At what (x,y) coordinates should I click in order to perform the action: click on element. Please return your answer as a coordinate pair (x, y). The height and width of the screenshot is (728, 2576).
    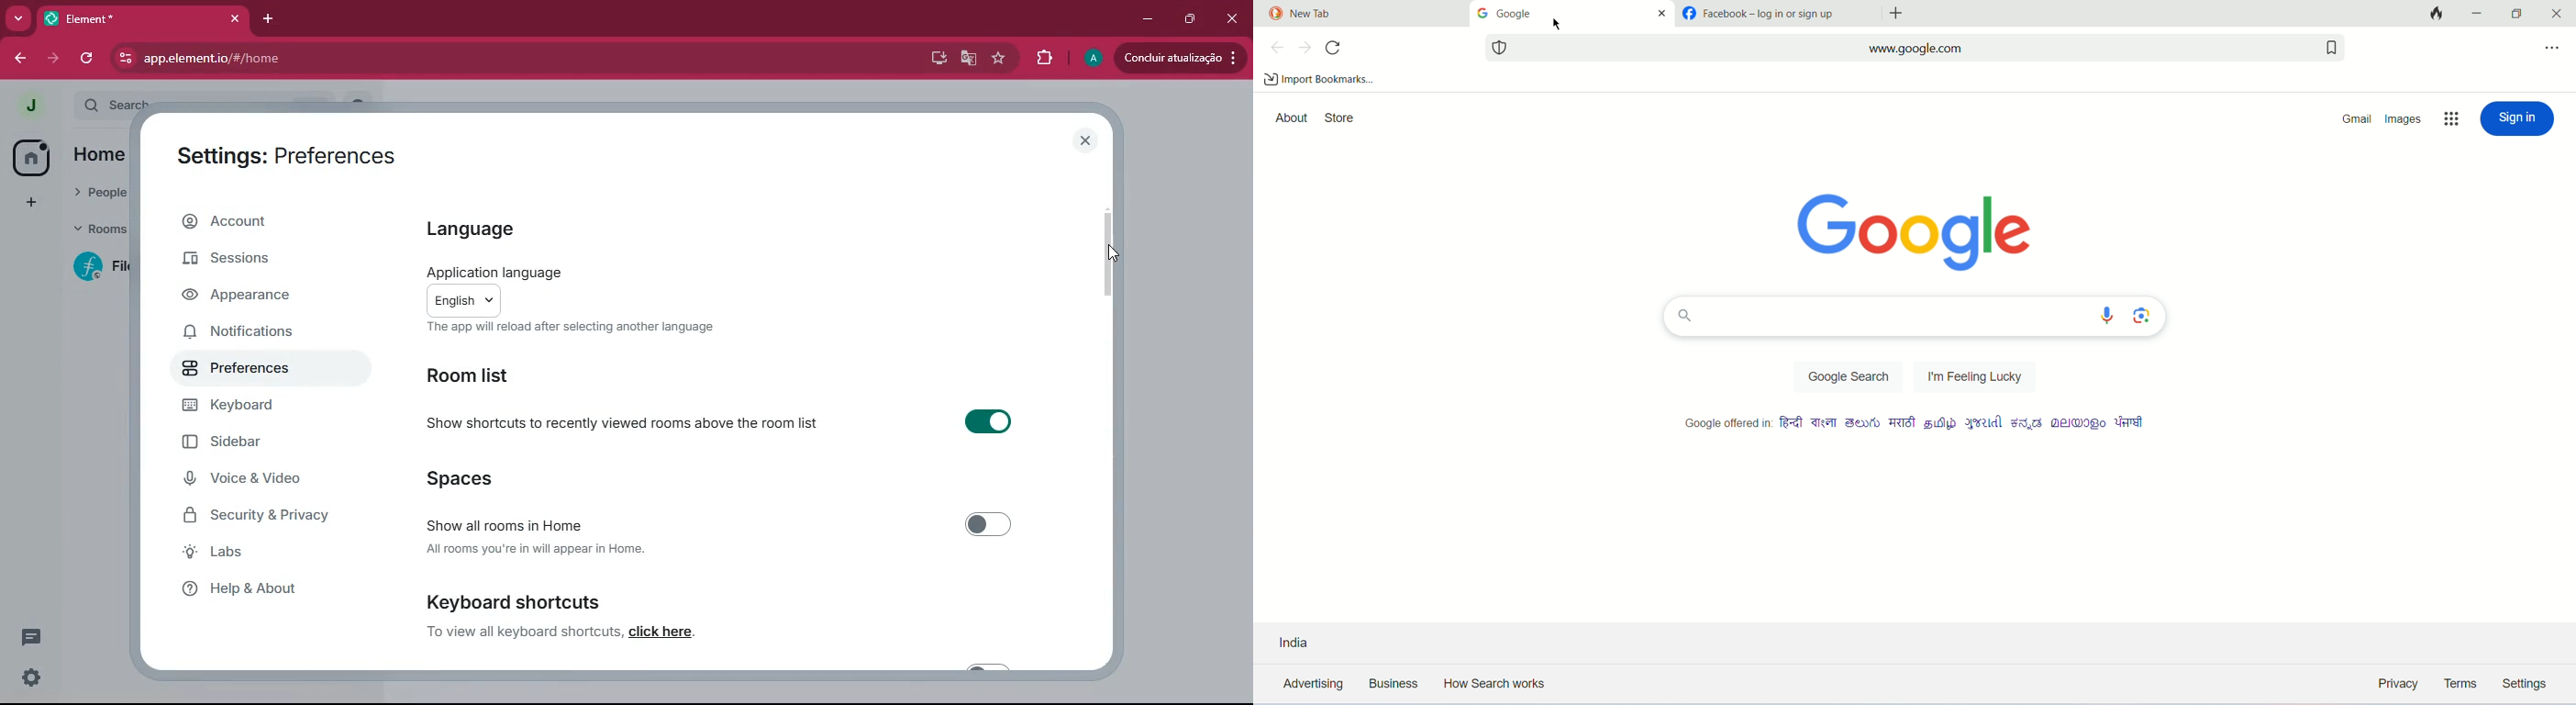
    Looking at the image, I should click on (142, 20).